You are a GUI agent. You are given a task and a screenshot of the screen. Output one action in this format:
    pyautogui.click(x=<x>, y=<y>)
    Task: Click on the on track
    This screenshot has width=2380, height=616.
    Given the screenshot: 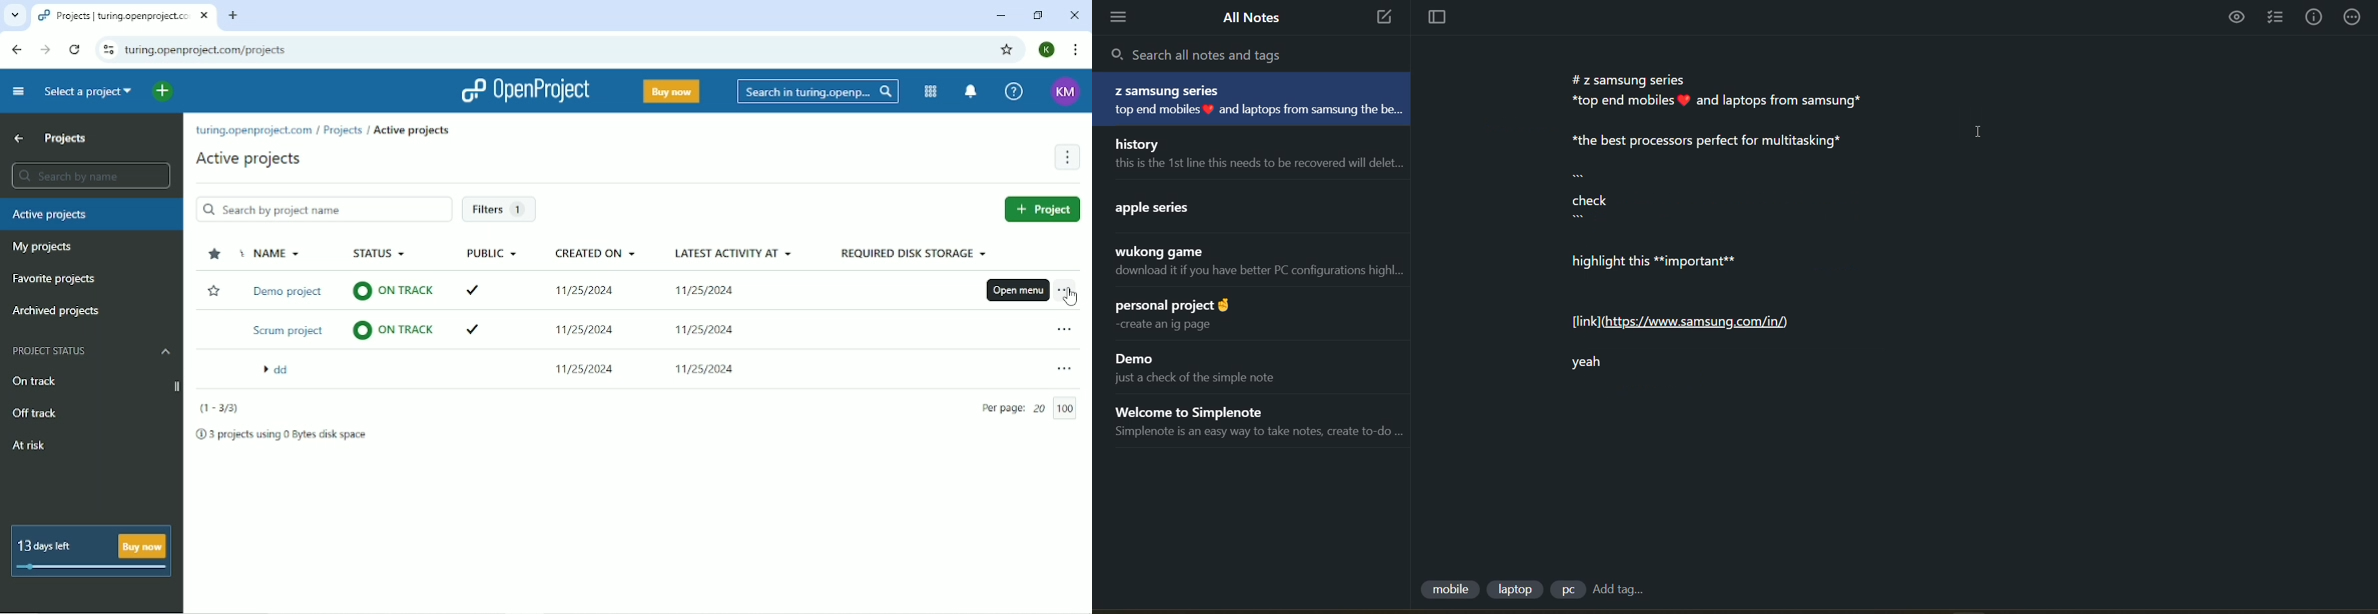 What is the action you would take?
    pyautogui.click(x=390, y=293)
    